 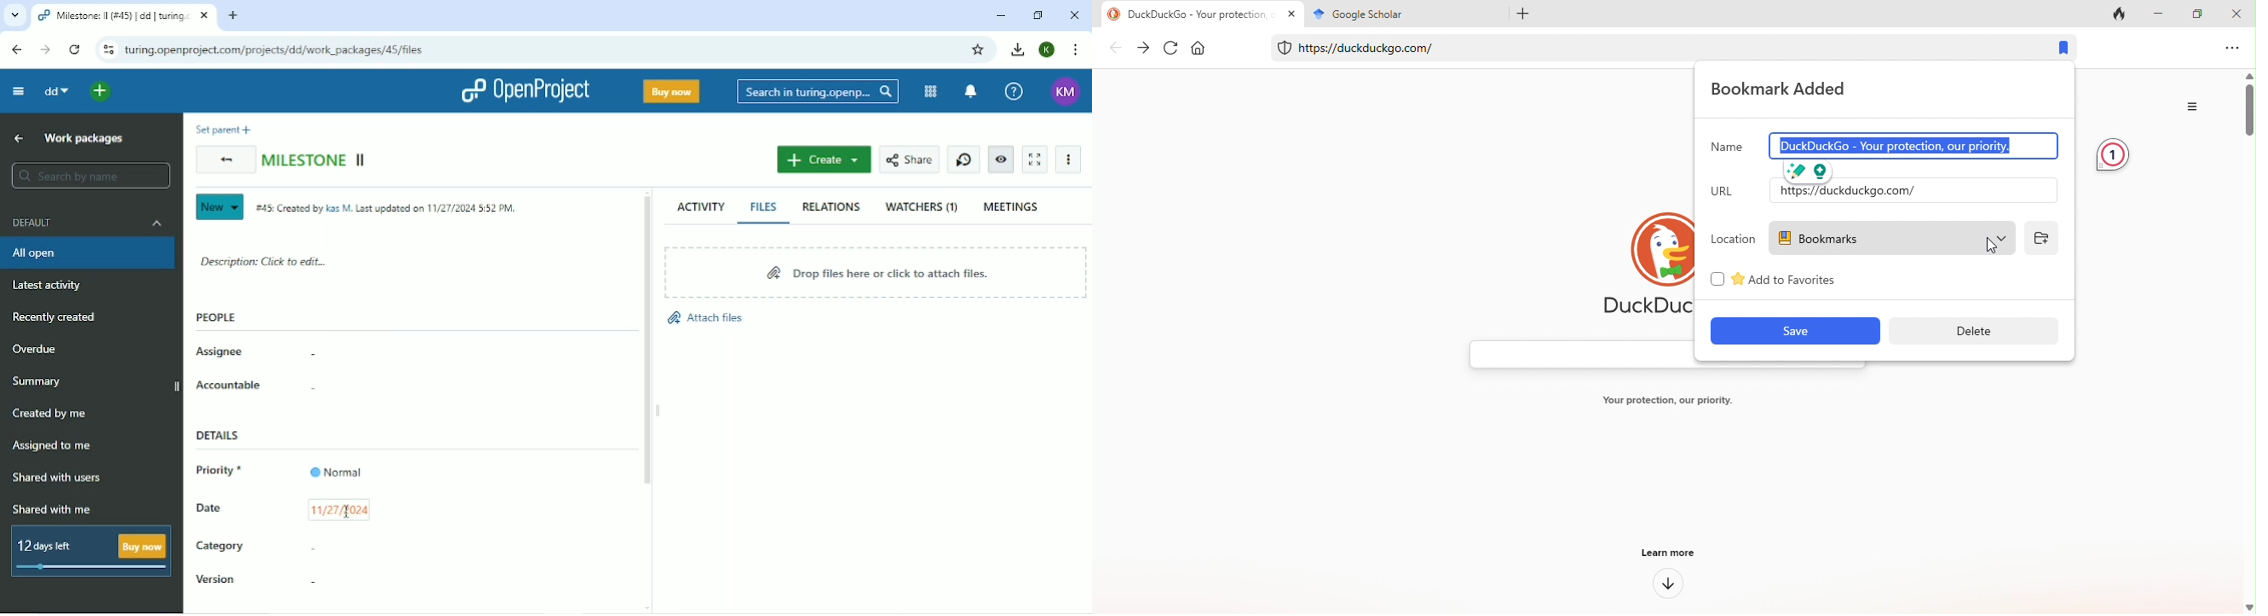 What do you see at coordinates (89, 253) in the screenshot?
I see `All open` at bounding box center [89, 253].